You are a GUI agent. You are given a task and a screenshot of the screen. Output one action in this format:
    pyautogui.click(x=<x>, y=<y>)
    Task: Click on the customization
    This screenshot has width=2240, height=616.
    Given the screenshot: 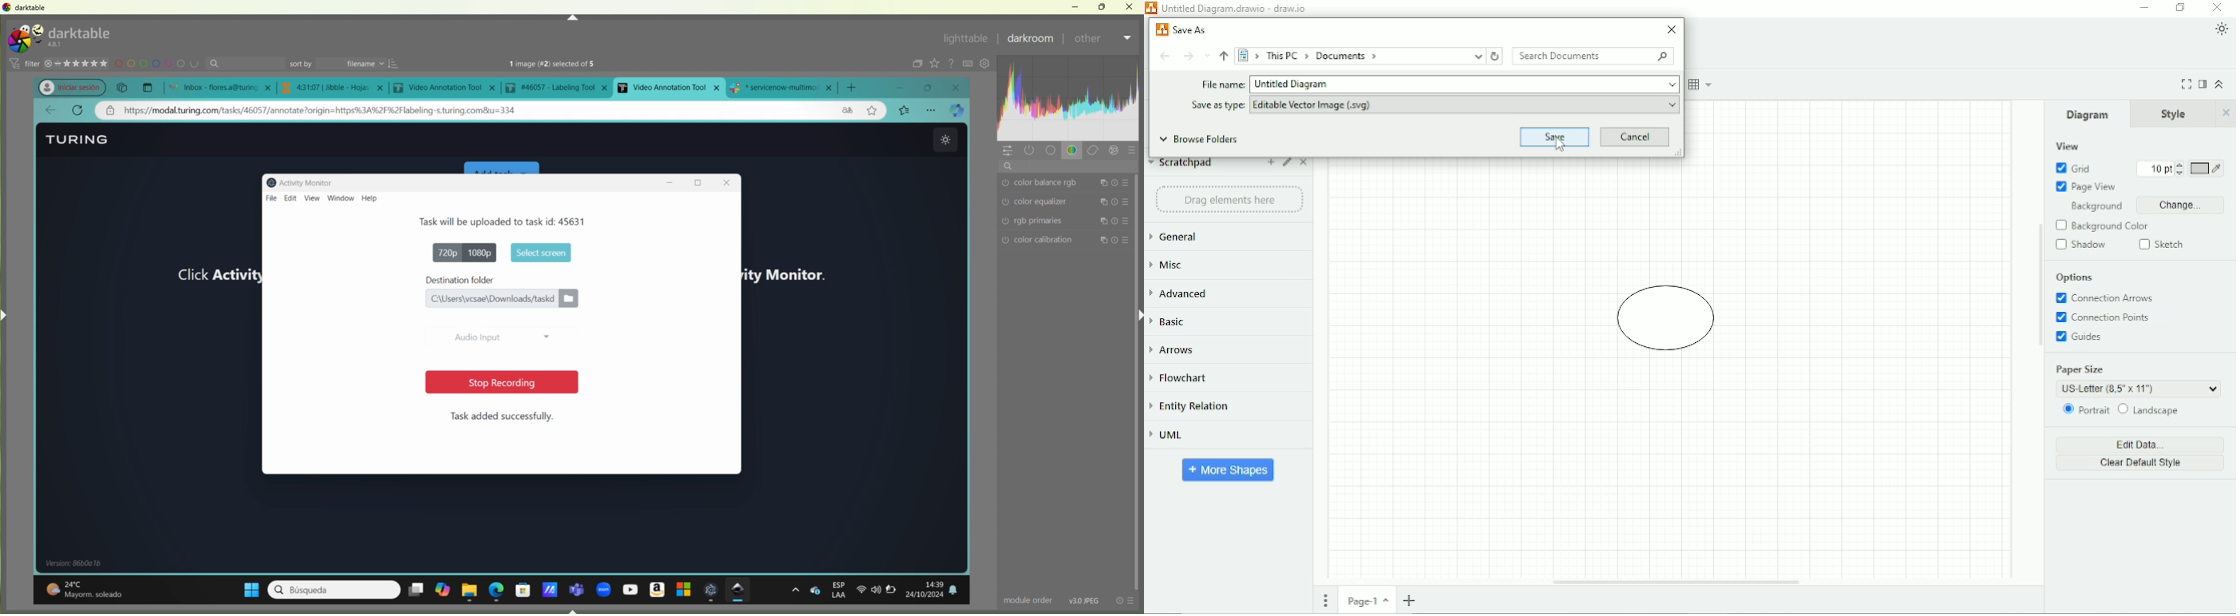 What is the action you would take?
    pyautogui.click(x=1070, y=107)
    